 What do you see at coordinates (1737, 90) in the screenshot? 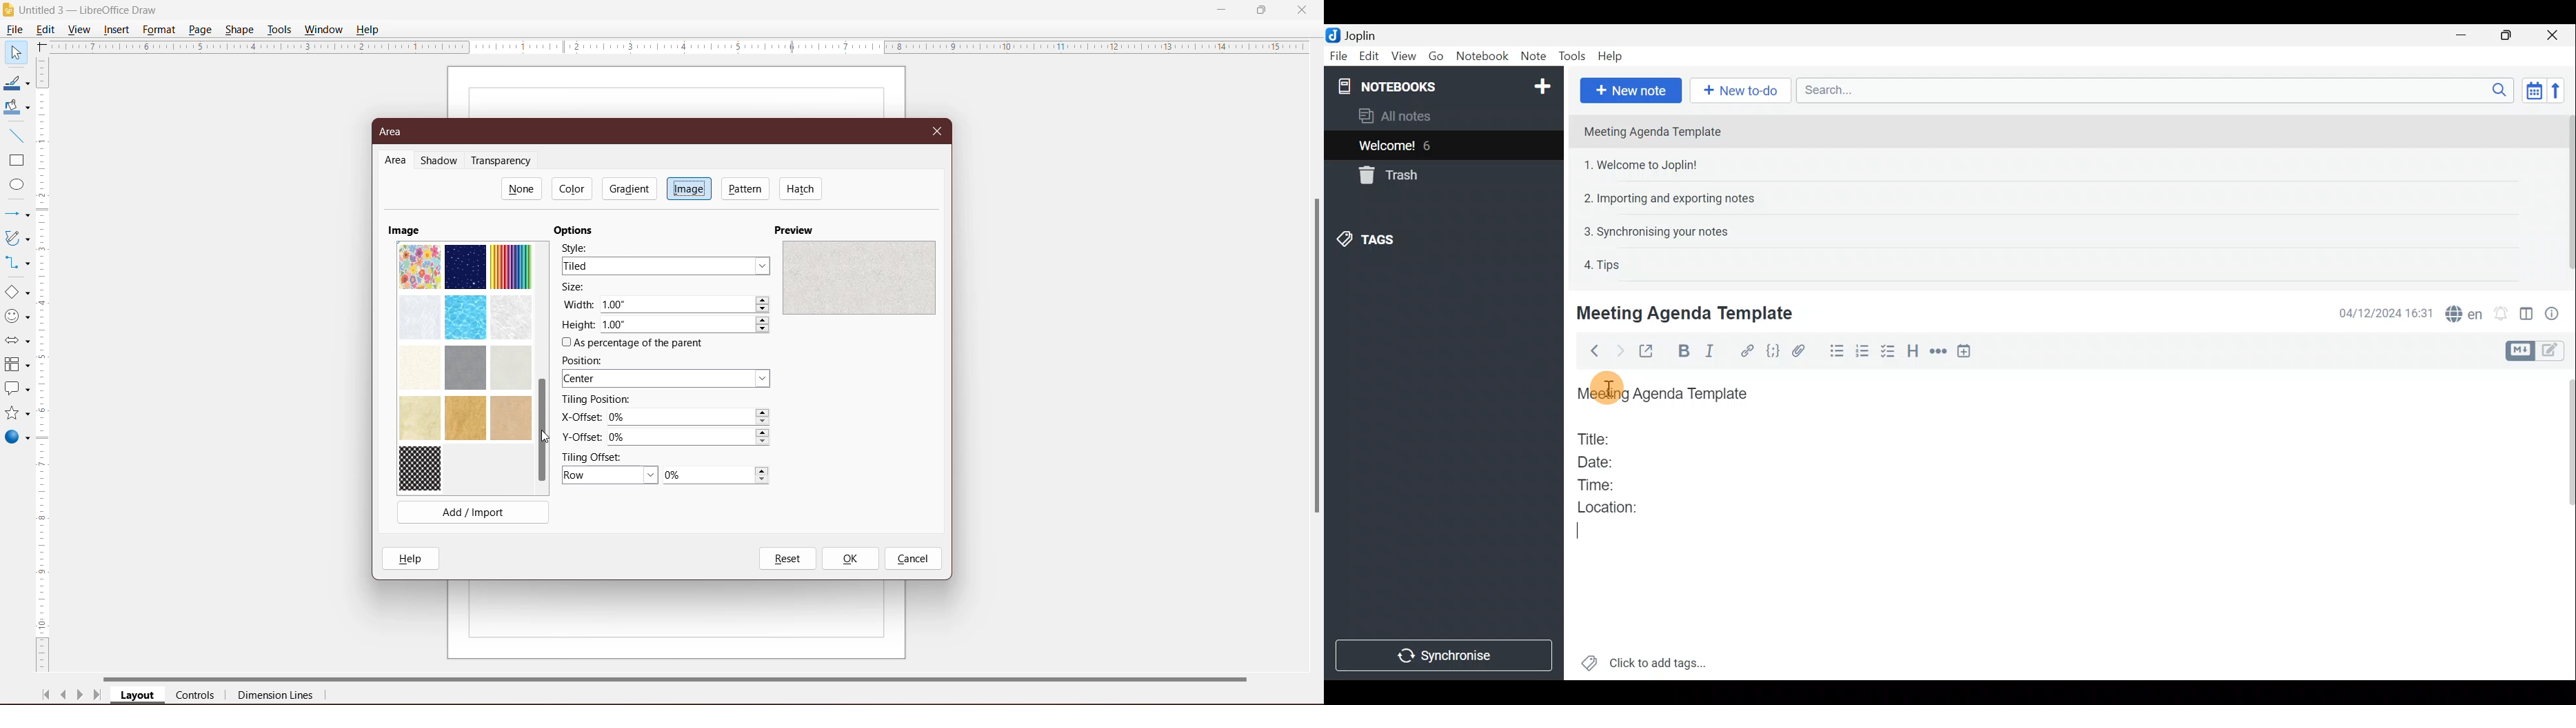
I see `New to-do` at bounding box center [1737, 90].